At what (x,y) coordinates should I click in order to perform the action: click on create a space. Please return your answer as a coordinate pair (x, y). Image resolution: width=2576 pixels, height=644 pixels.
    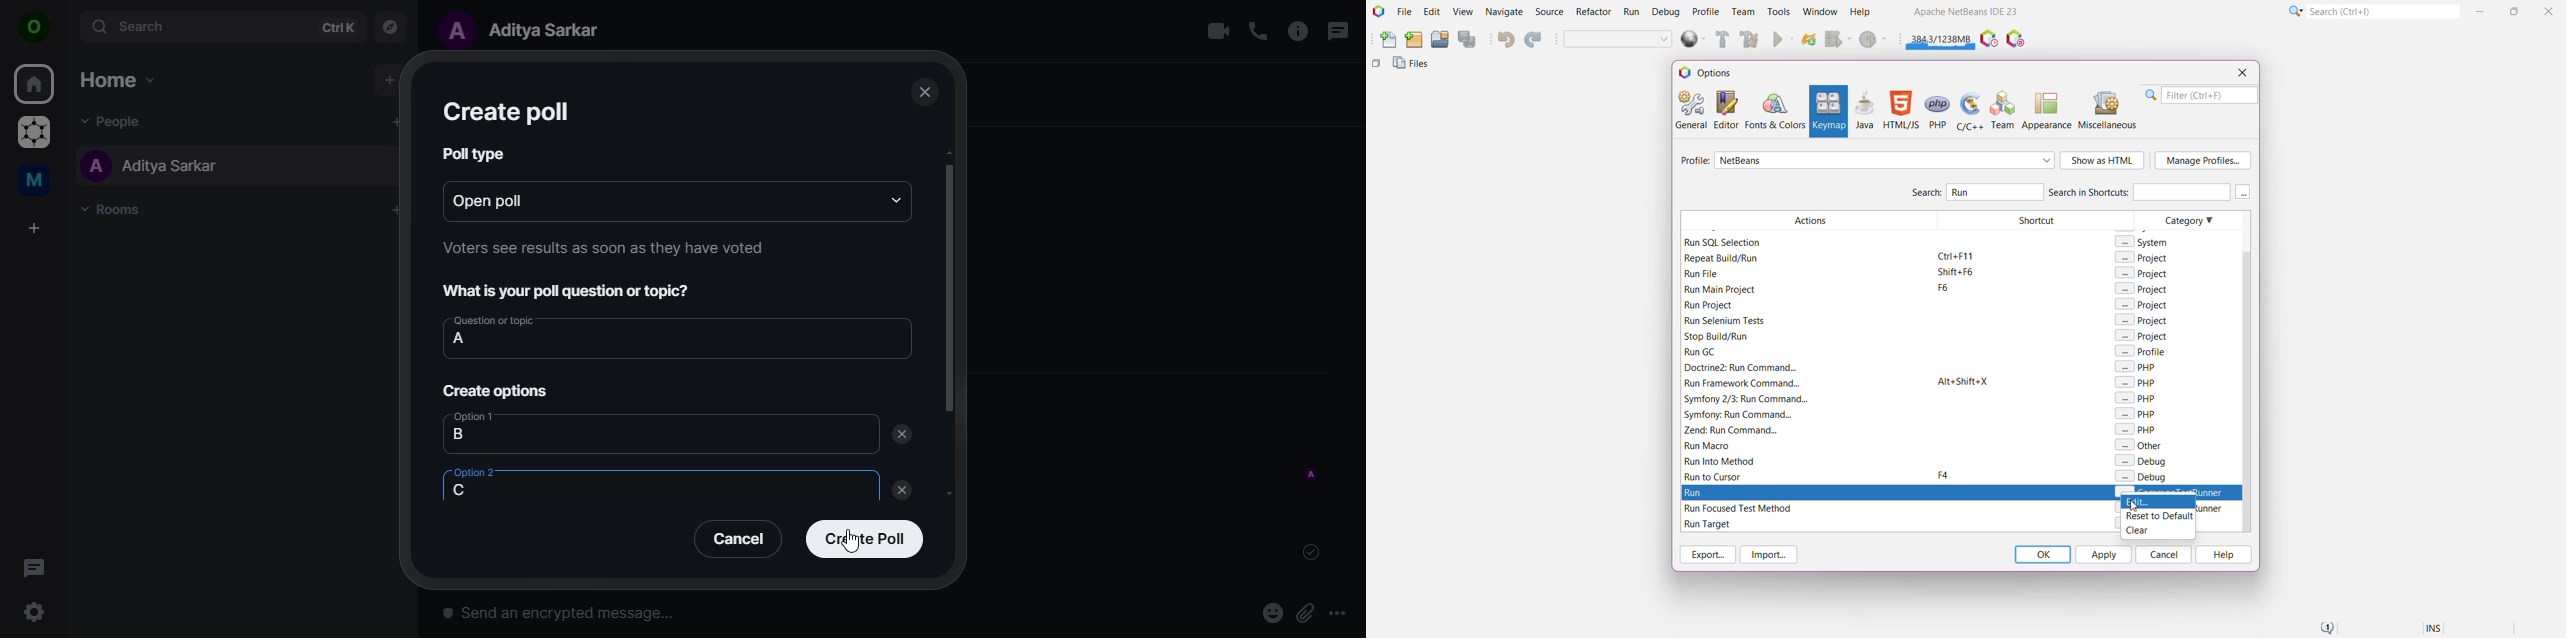
    Looking at the image, I should click on (37, 229).